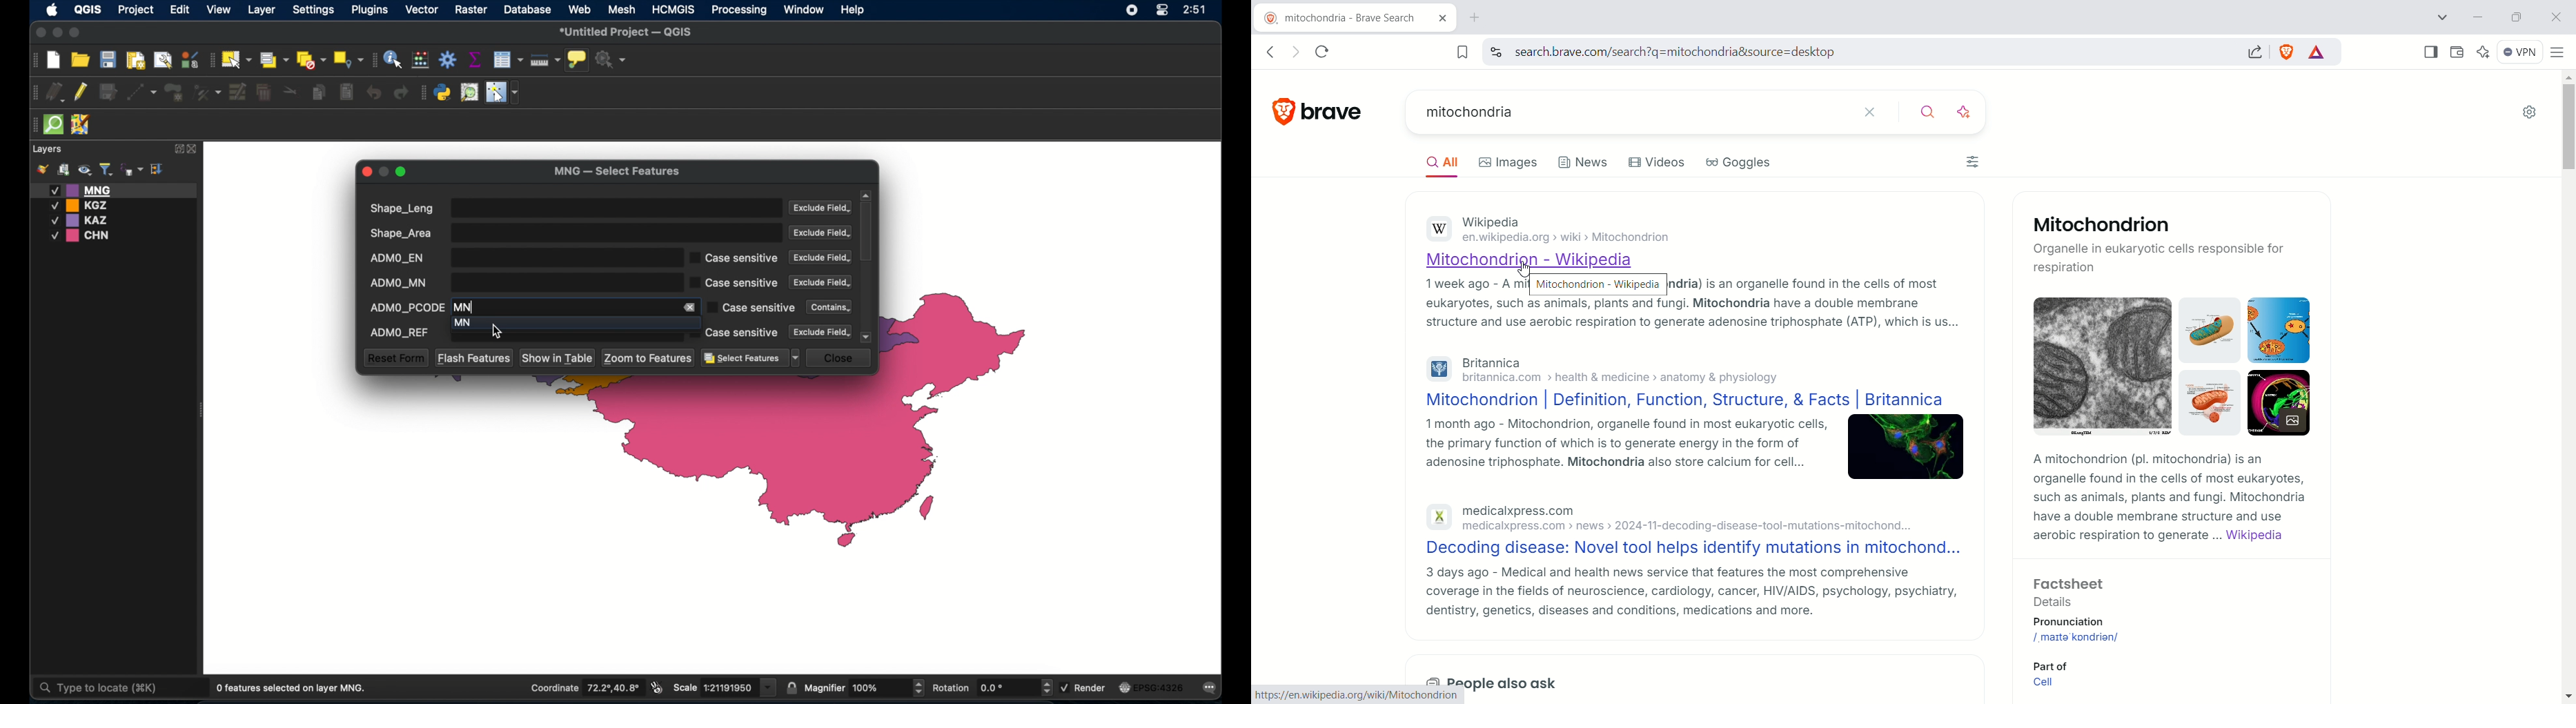  Describe the element at coordinates (194, 149) in the screenshot. I see `close` at that location.